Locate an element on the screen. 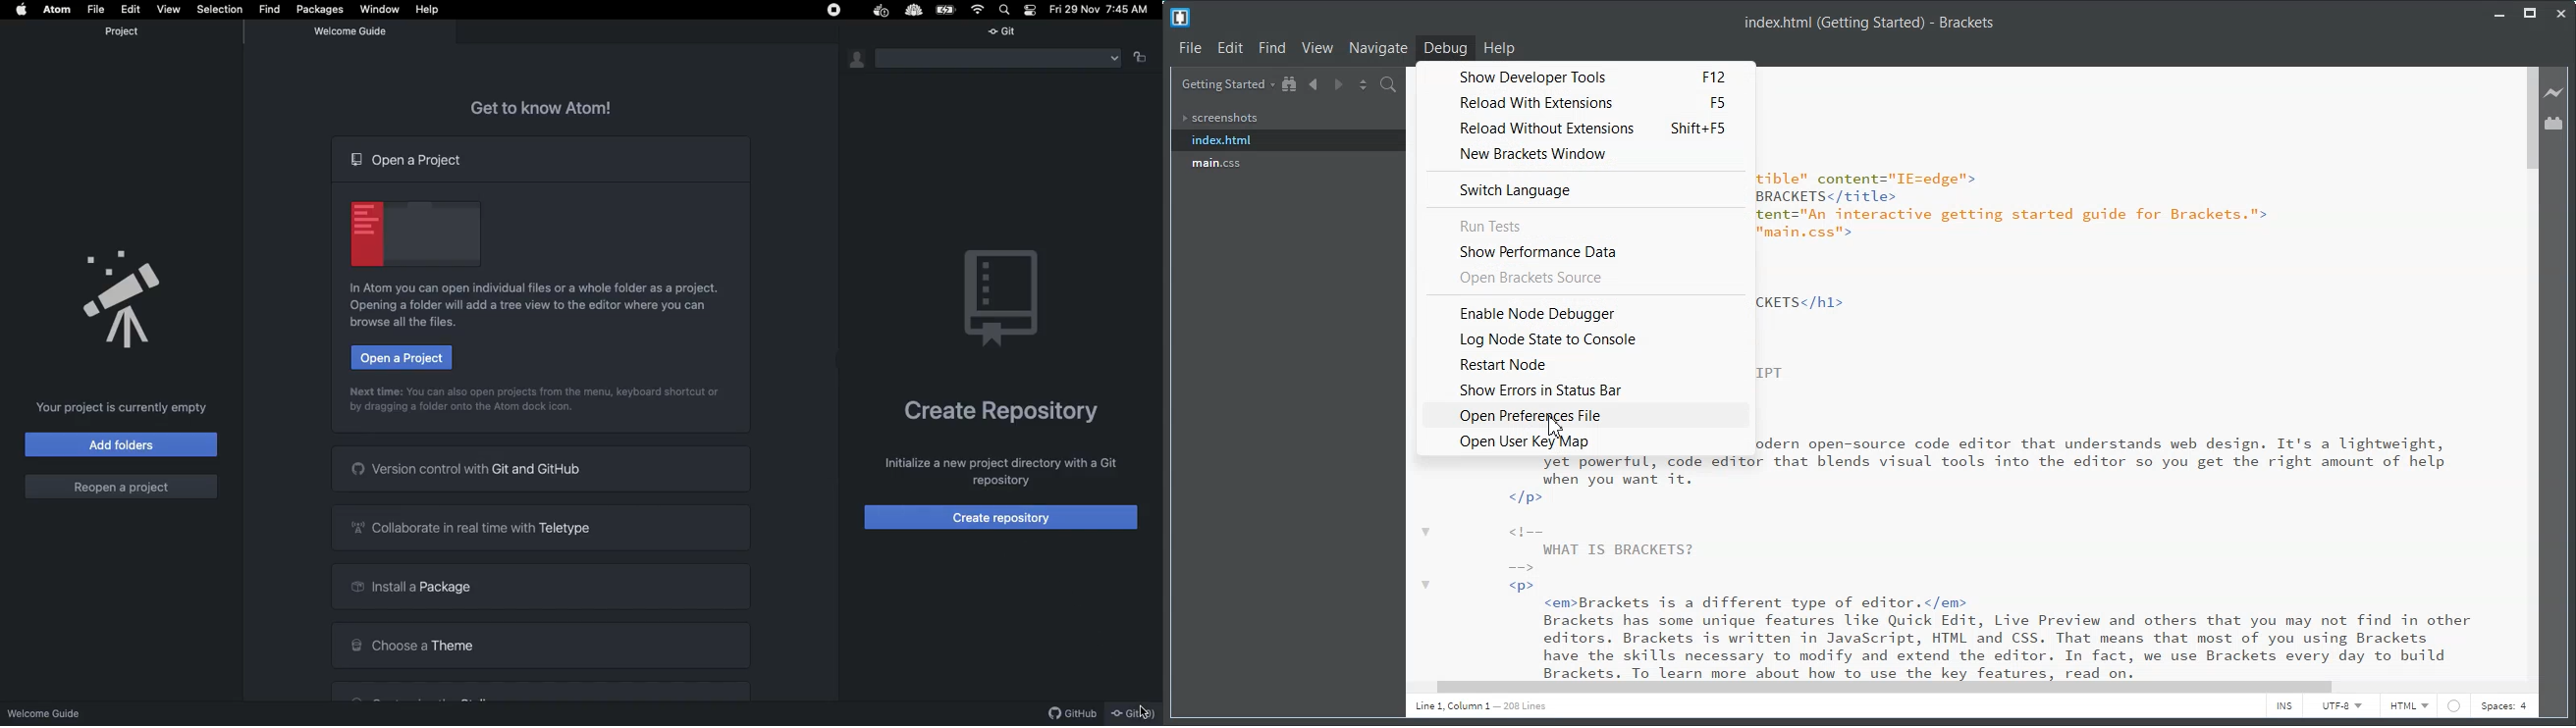 This screenshot has width=2576, height=728. Text 3 is located at coordinates (2097, 312).